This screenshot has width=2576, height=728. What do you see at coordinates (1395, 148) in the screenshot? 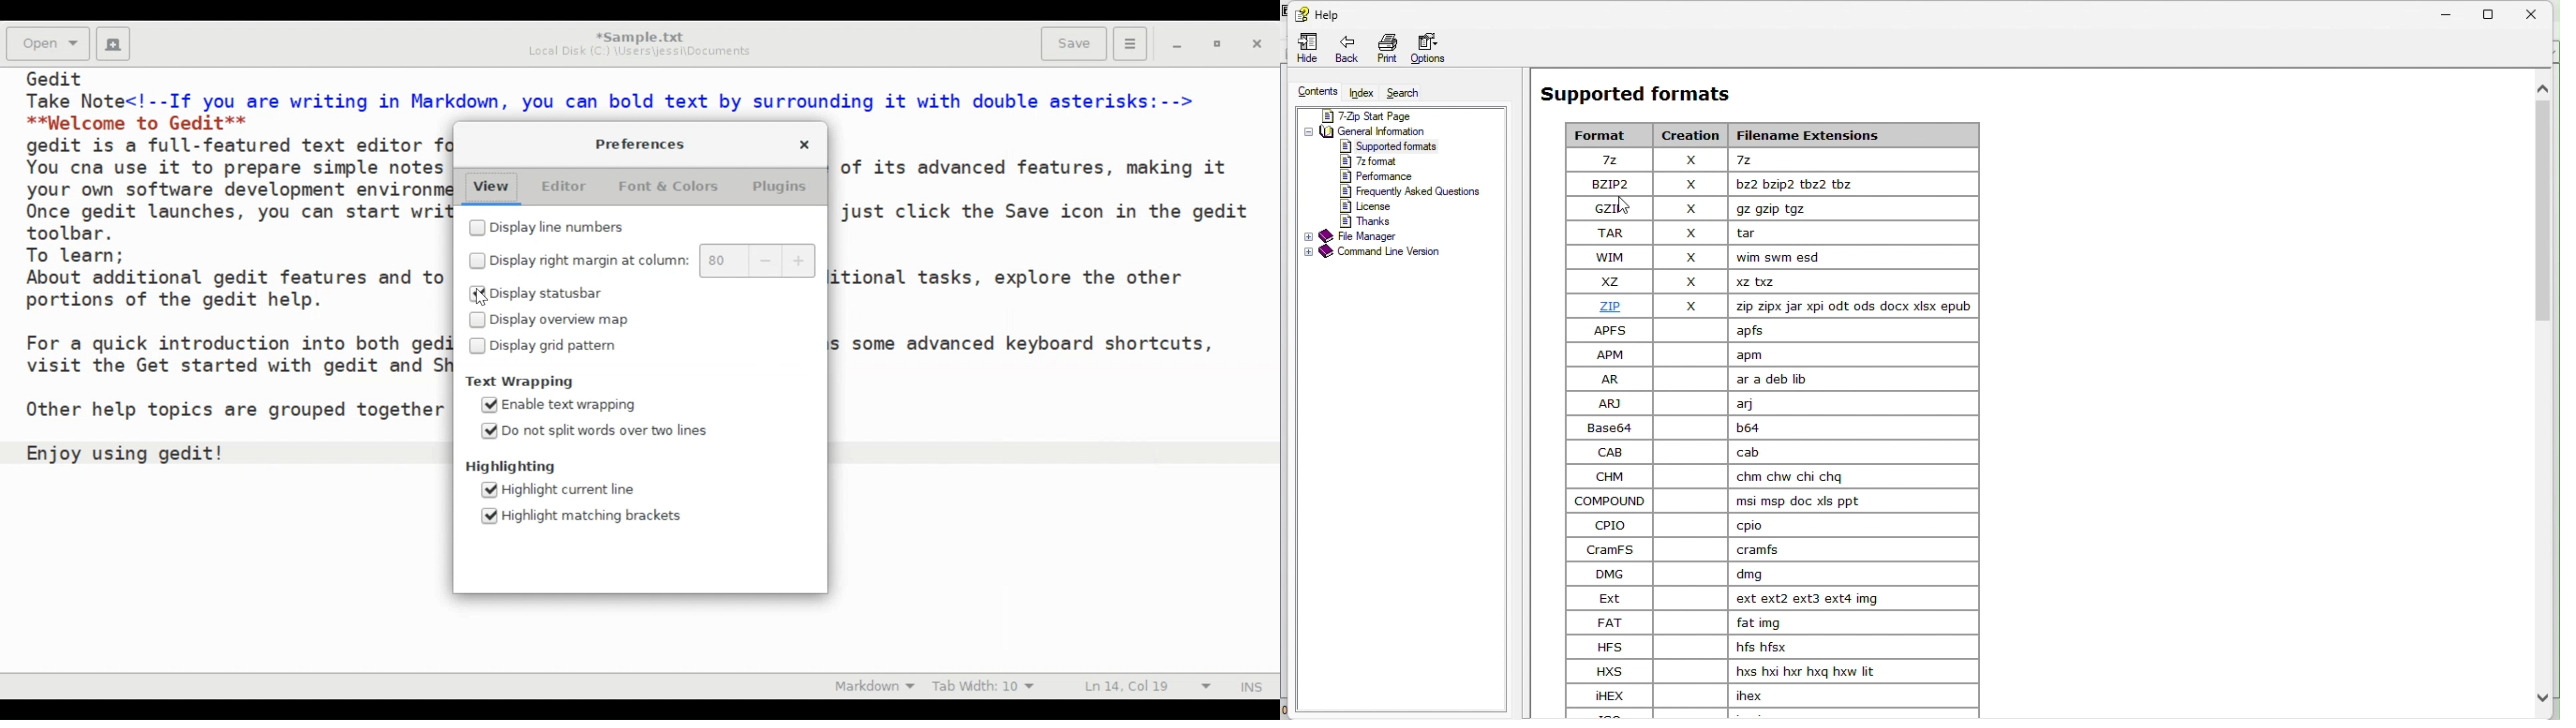
I see `supported formats` at bounding box center [1395, 148].